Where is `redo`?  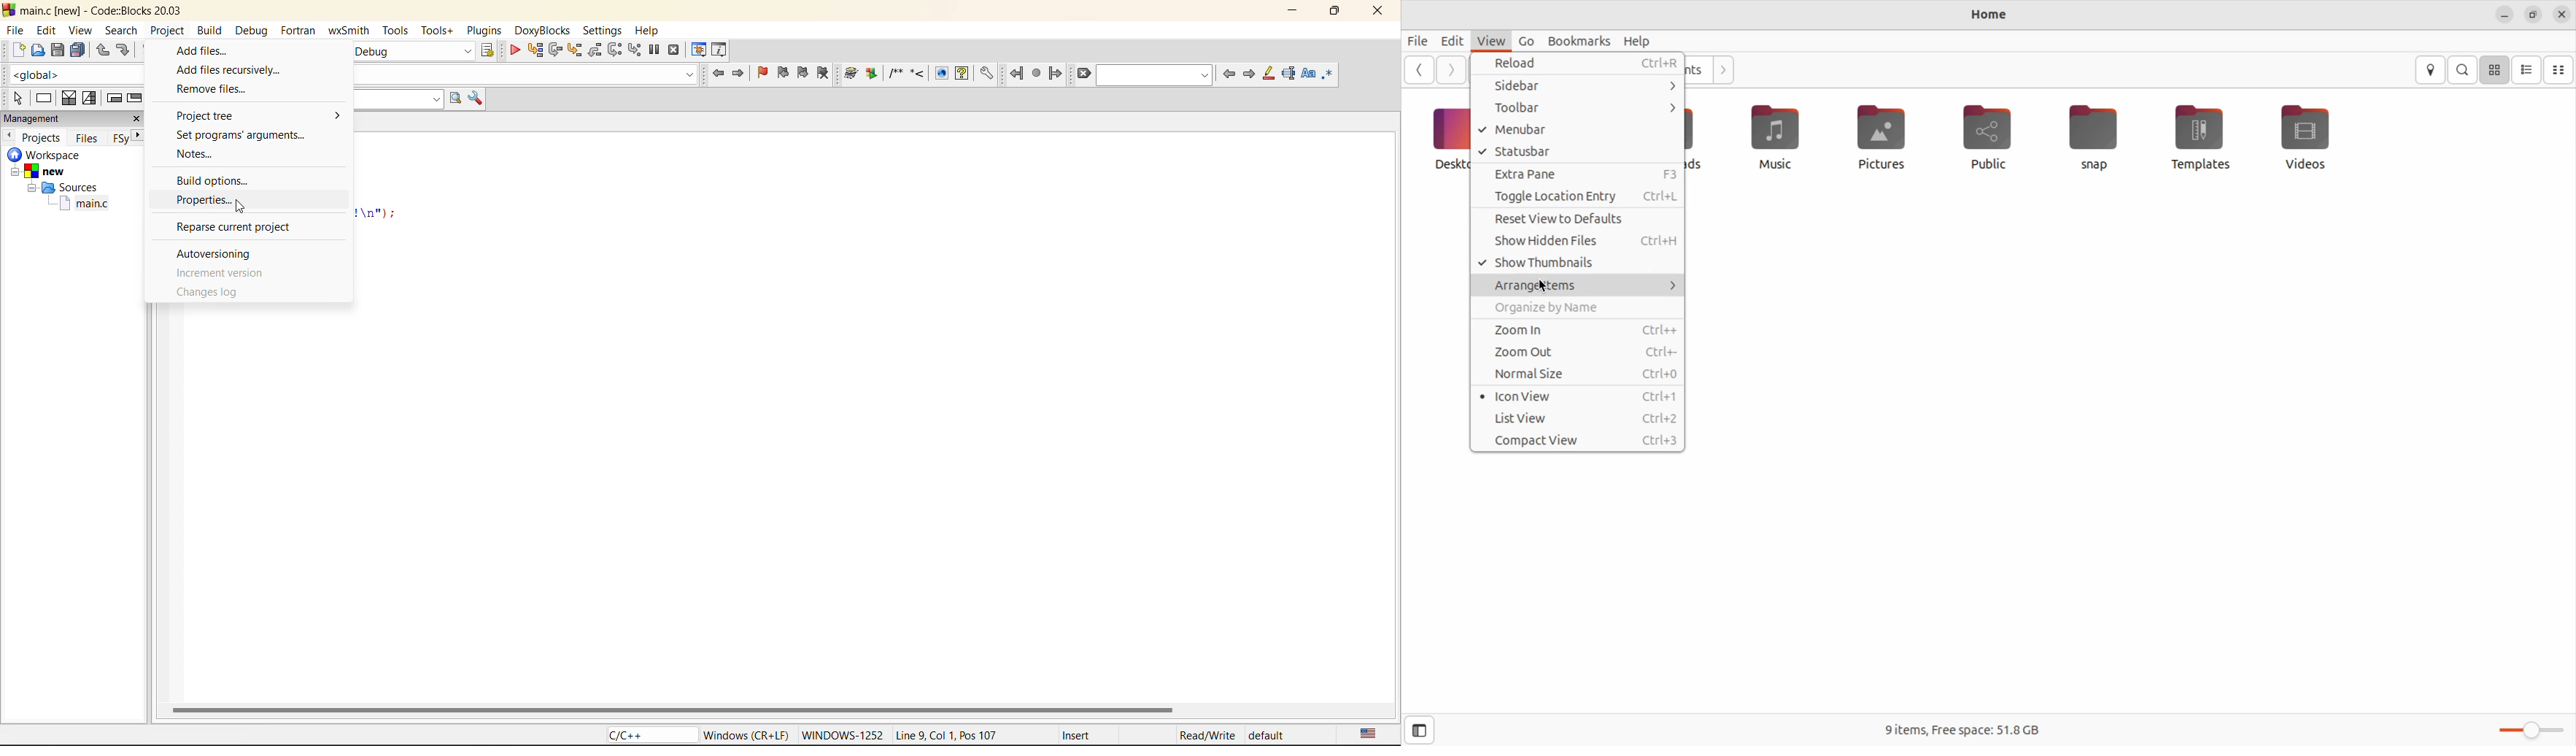
redo is located at coordinates (125, 50).